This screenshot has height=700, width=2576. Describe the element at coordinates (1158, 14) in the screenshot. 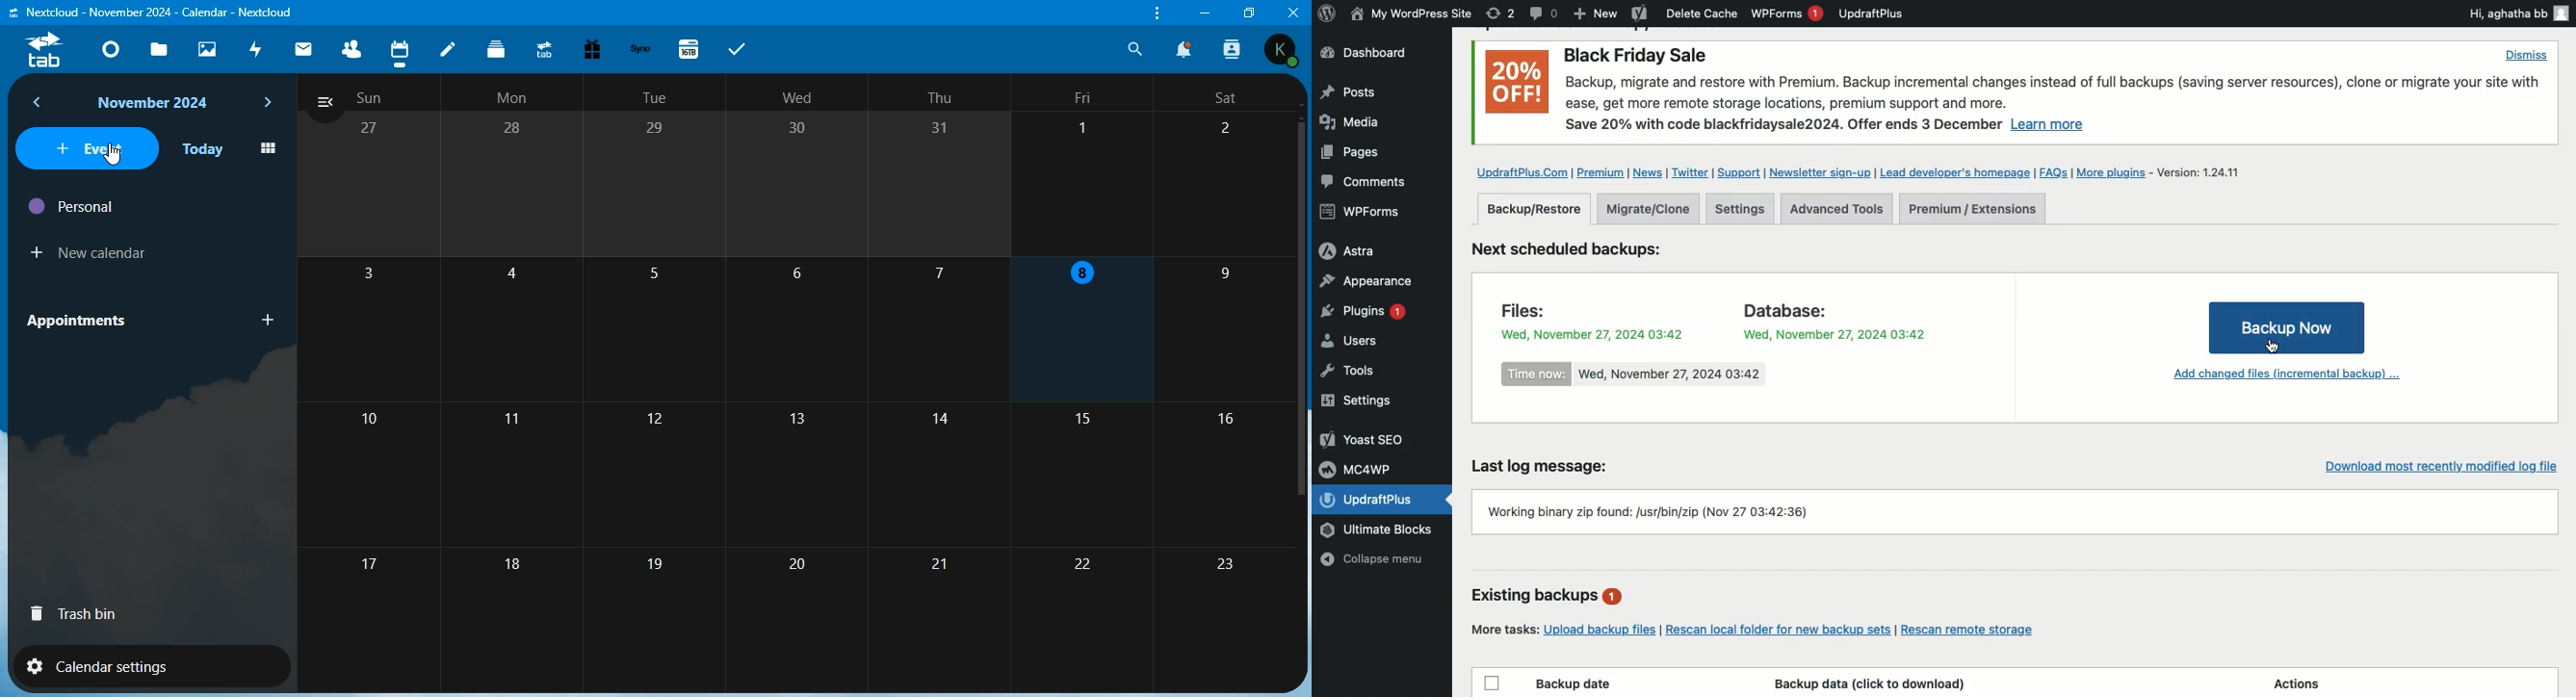

I see `customize and control nextcloud` at that location.